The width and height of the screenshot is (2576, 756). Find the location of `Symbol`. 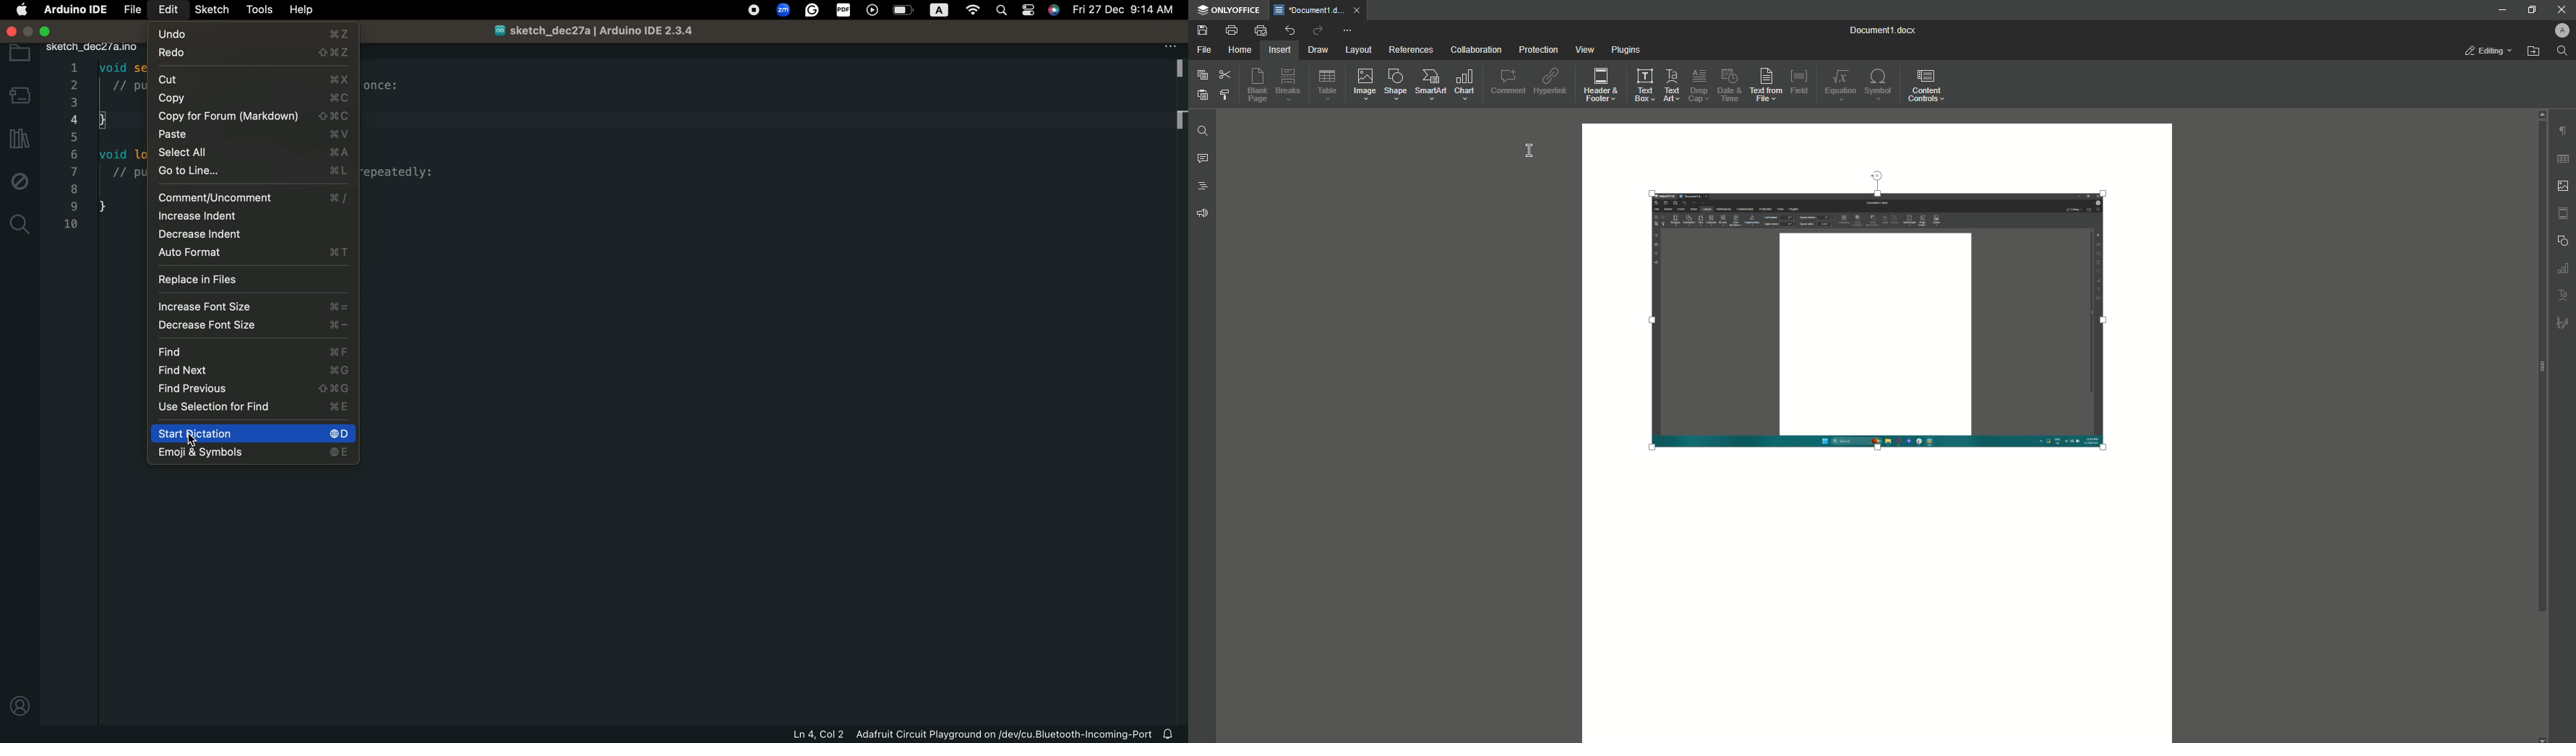

Symbol is located at coordinates (1880, 84).